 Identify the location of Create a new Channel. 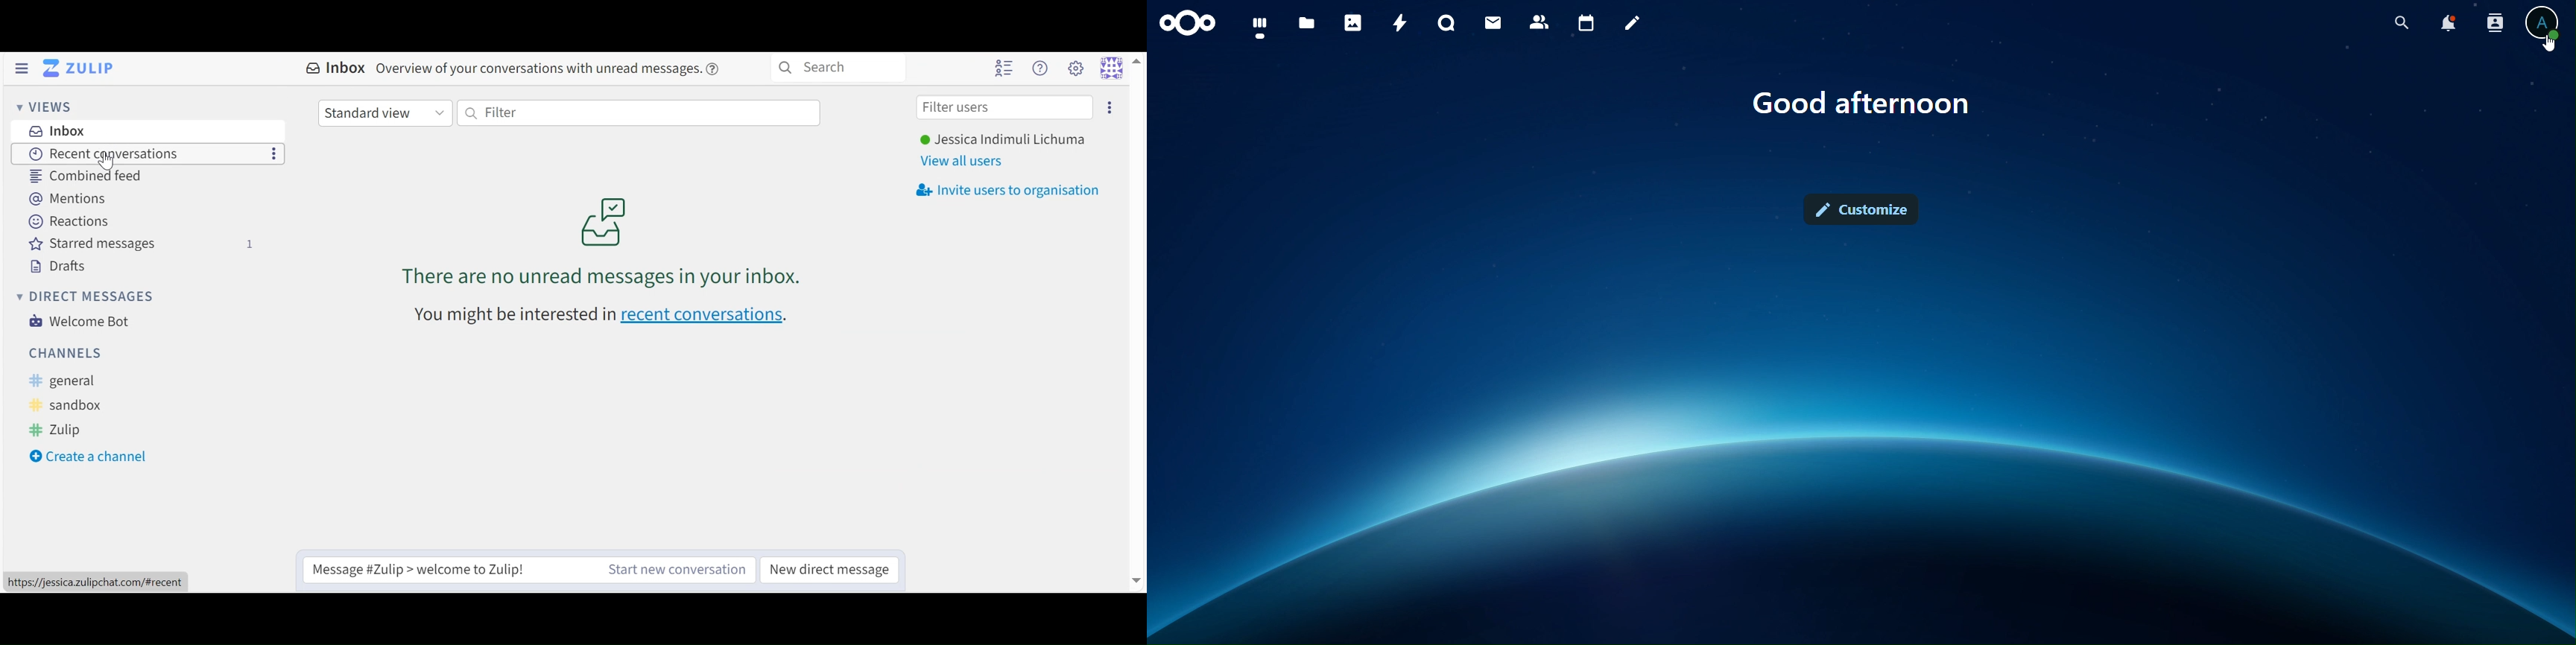
(94, 456).